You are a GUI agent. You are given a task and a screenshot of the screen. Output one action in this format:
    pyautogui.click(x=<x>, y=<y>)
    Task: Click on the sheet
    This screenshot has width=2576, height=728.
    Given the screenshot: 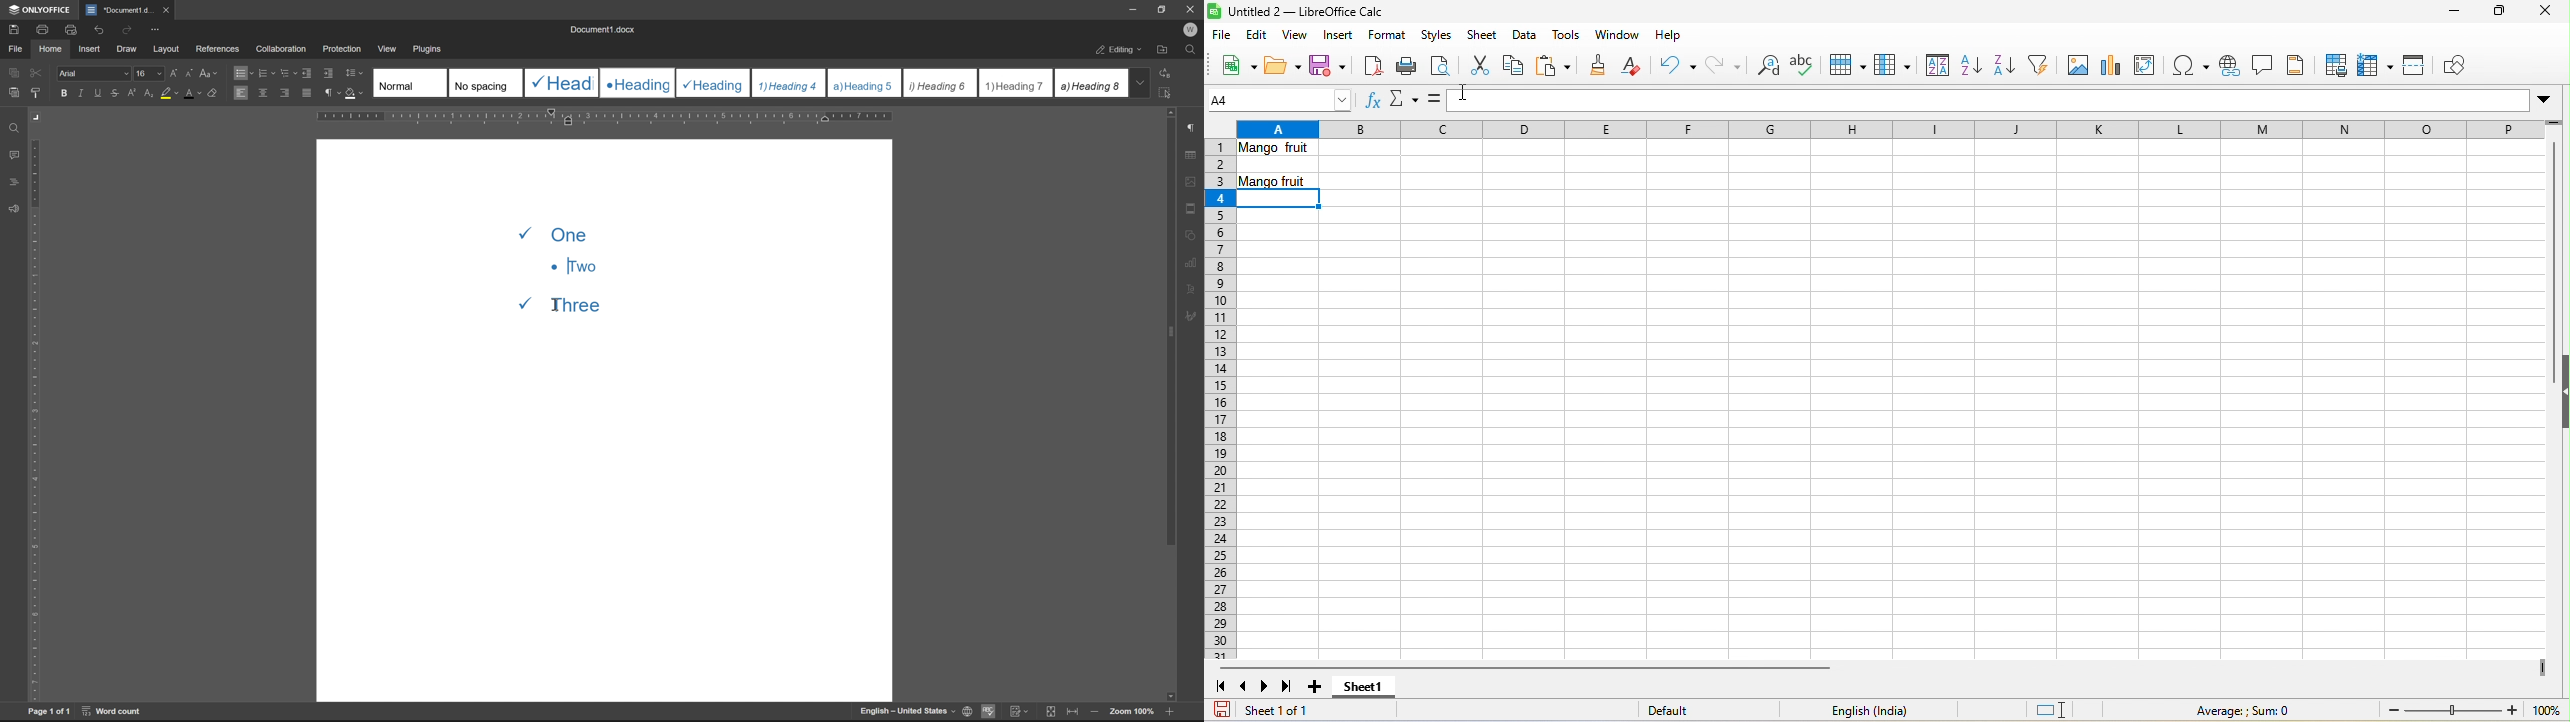 What is the action you would take?
    pyautogui.click(x=1484, y=35)
    